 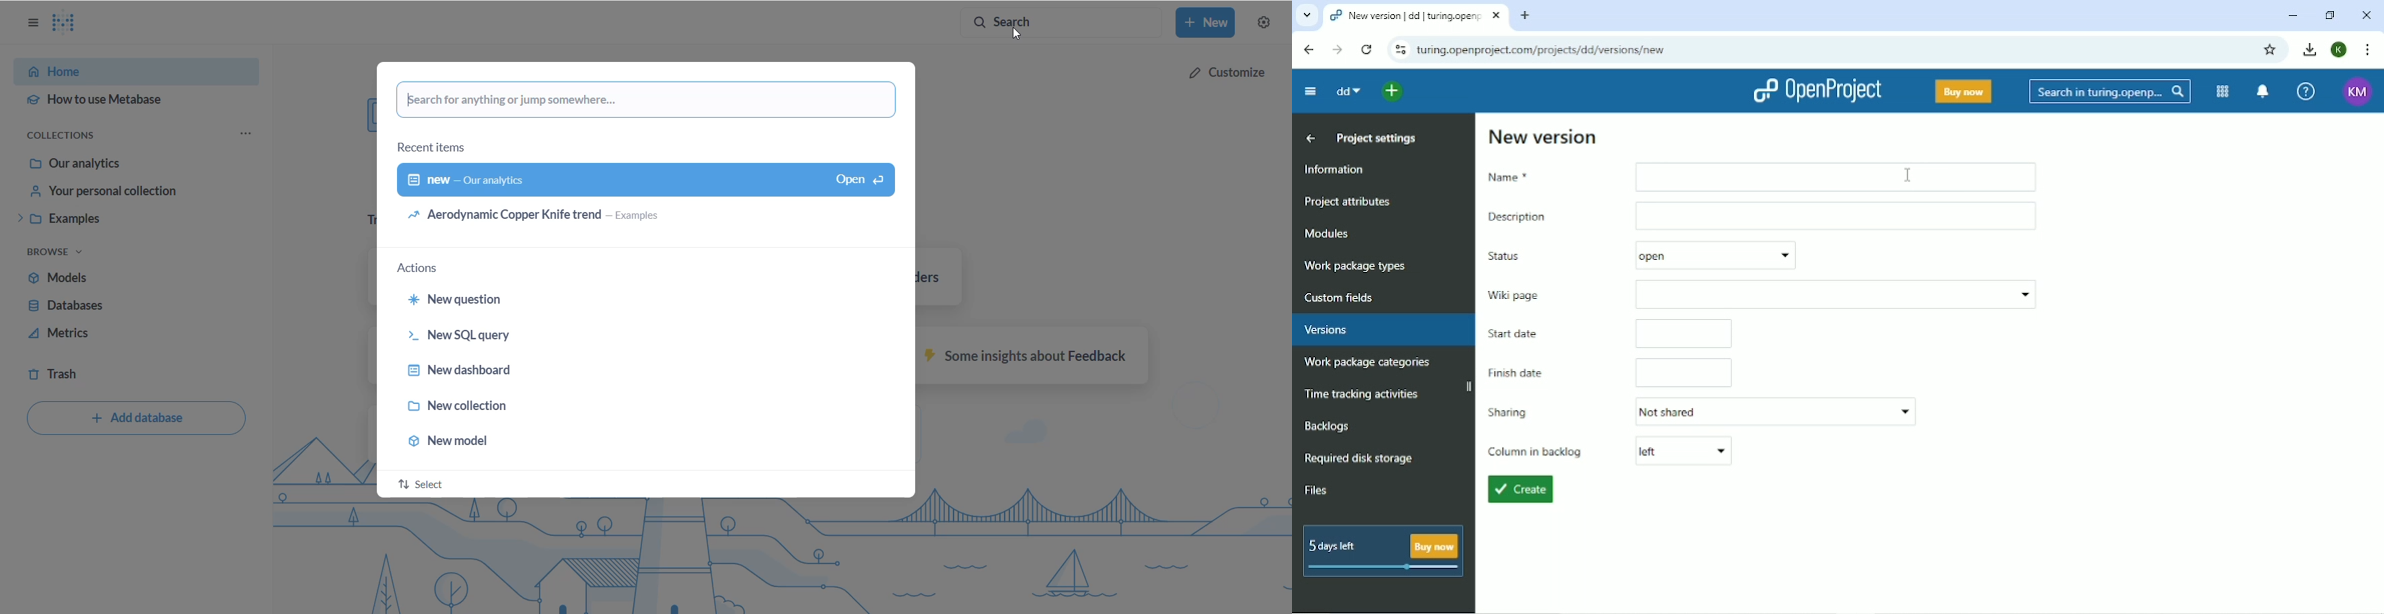 I want to click on select, so click(x=423, y=485).